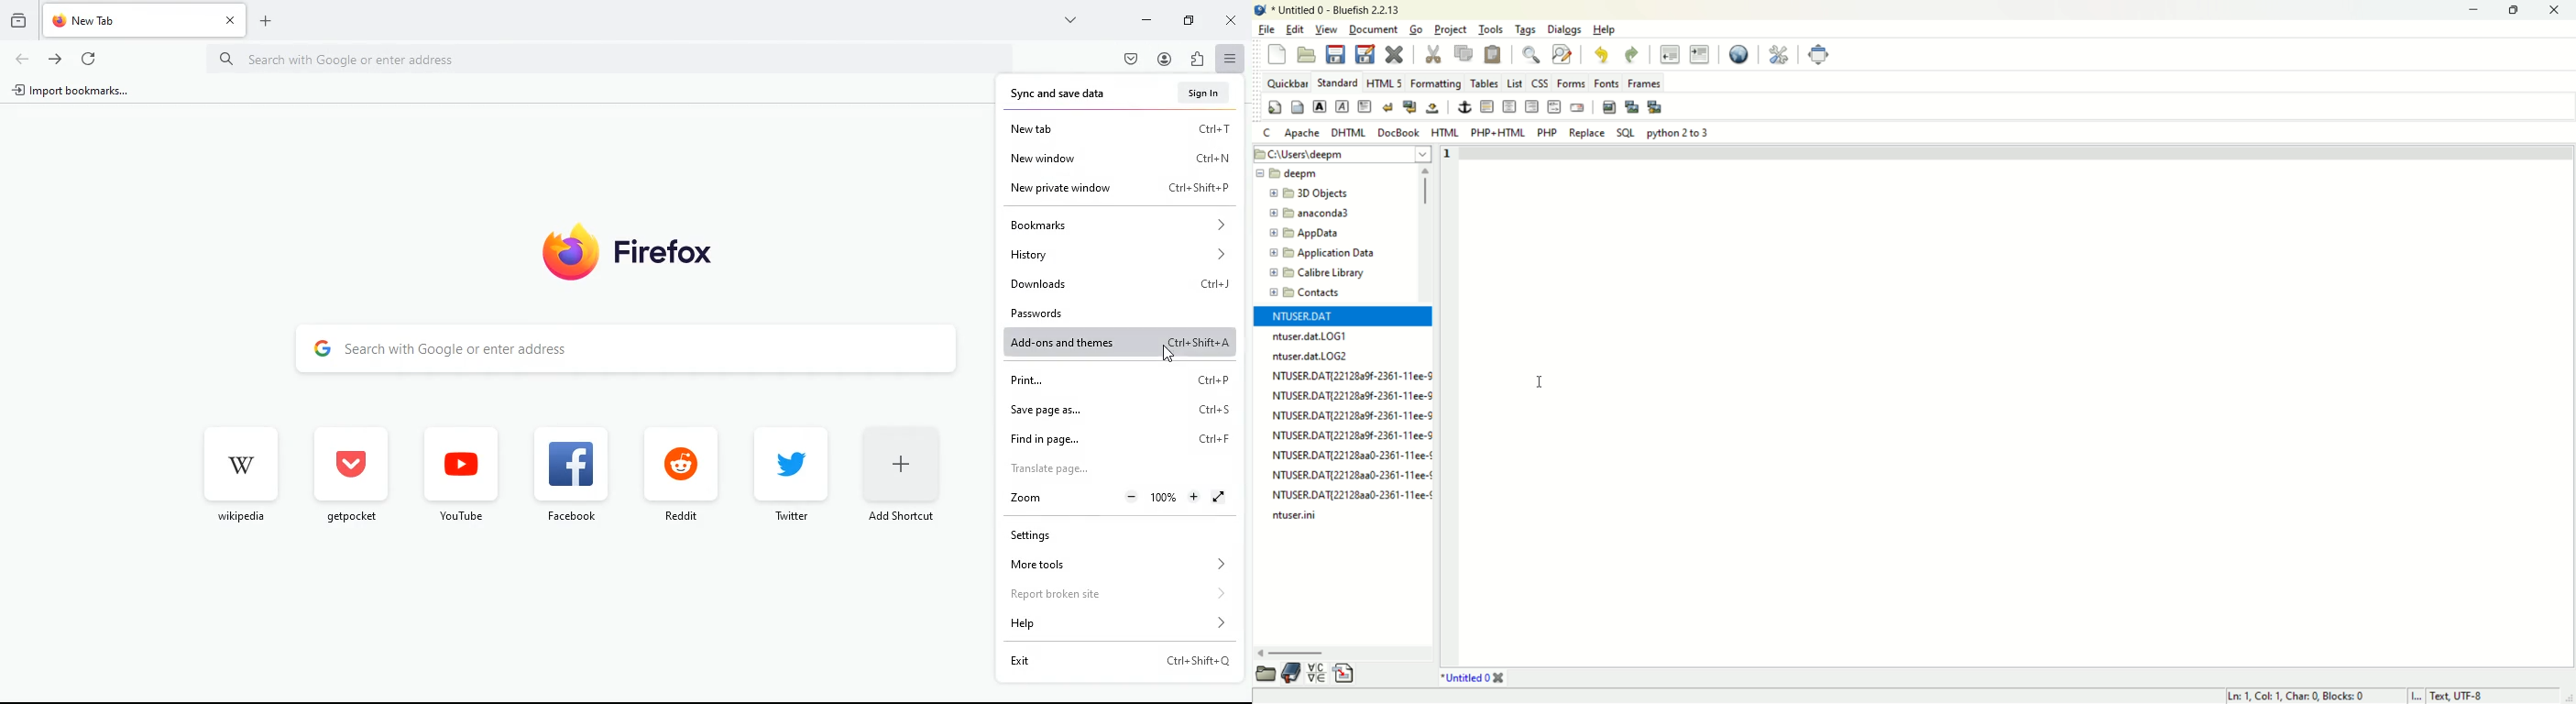  Describe the element at coordinates (1113, 564) in the screenshot. I see `more tools` at that location.